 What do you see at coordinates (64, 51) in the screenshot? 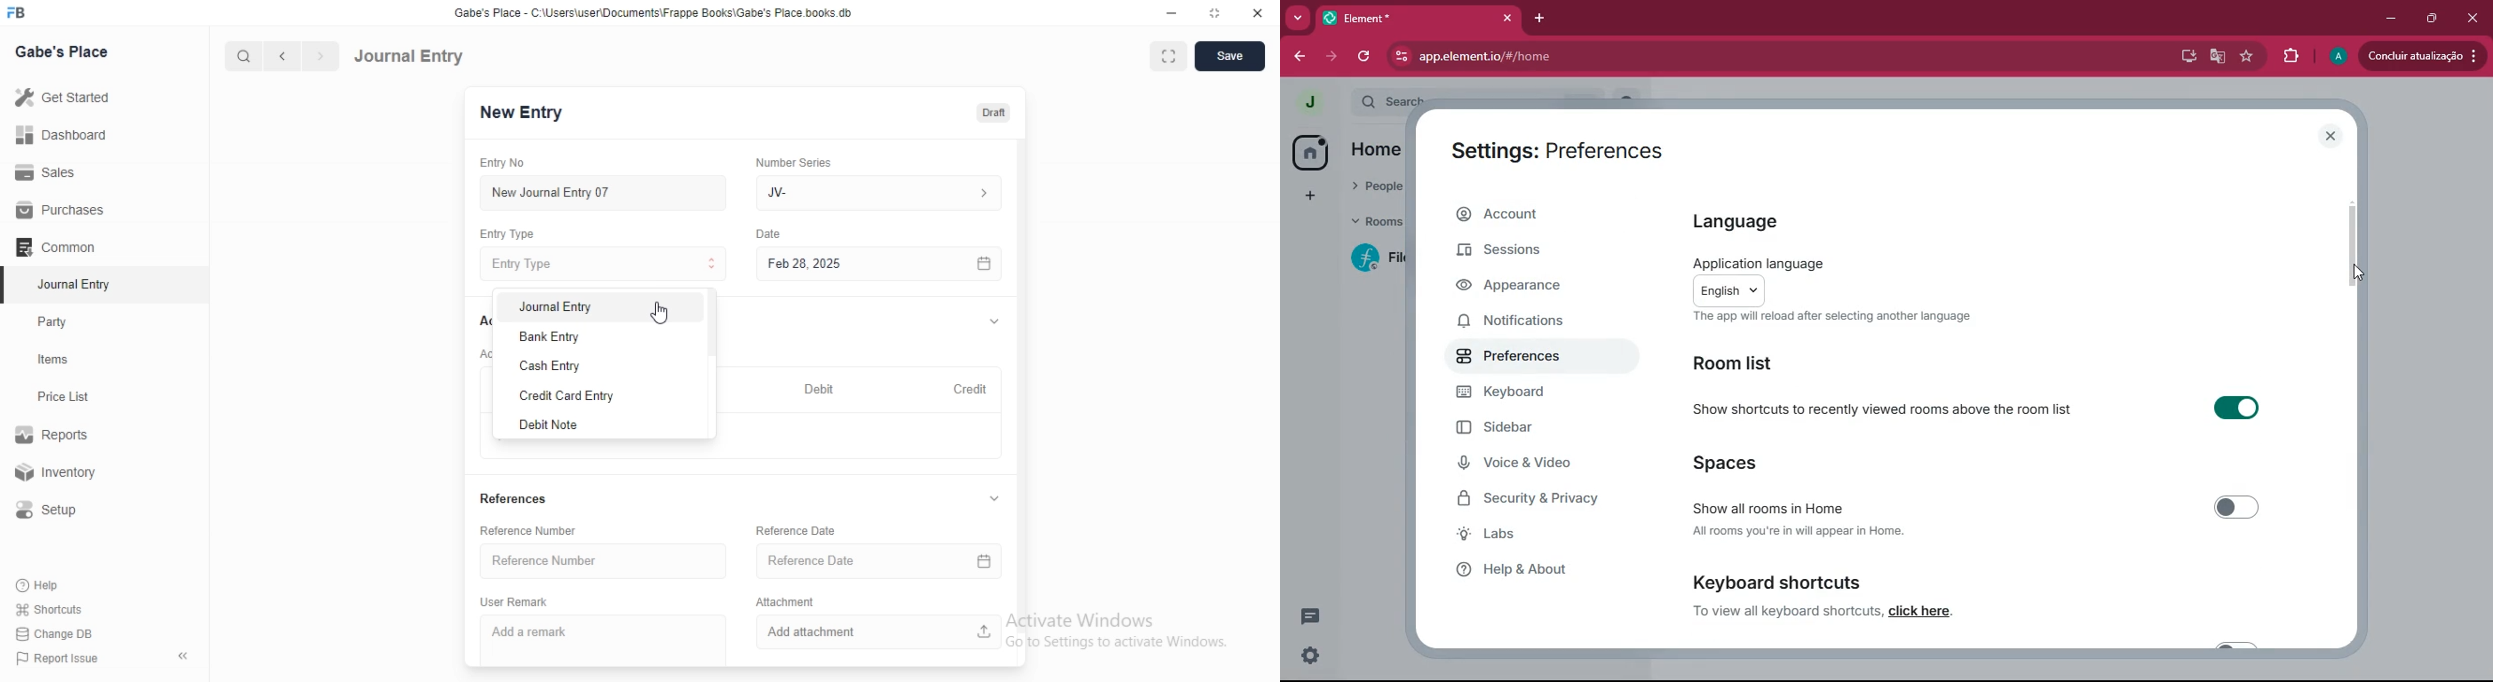
I see `Gabe's Place` at bounding box center [64, 51].